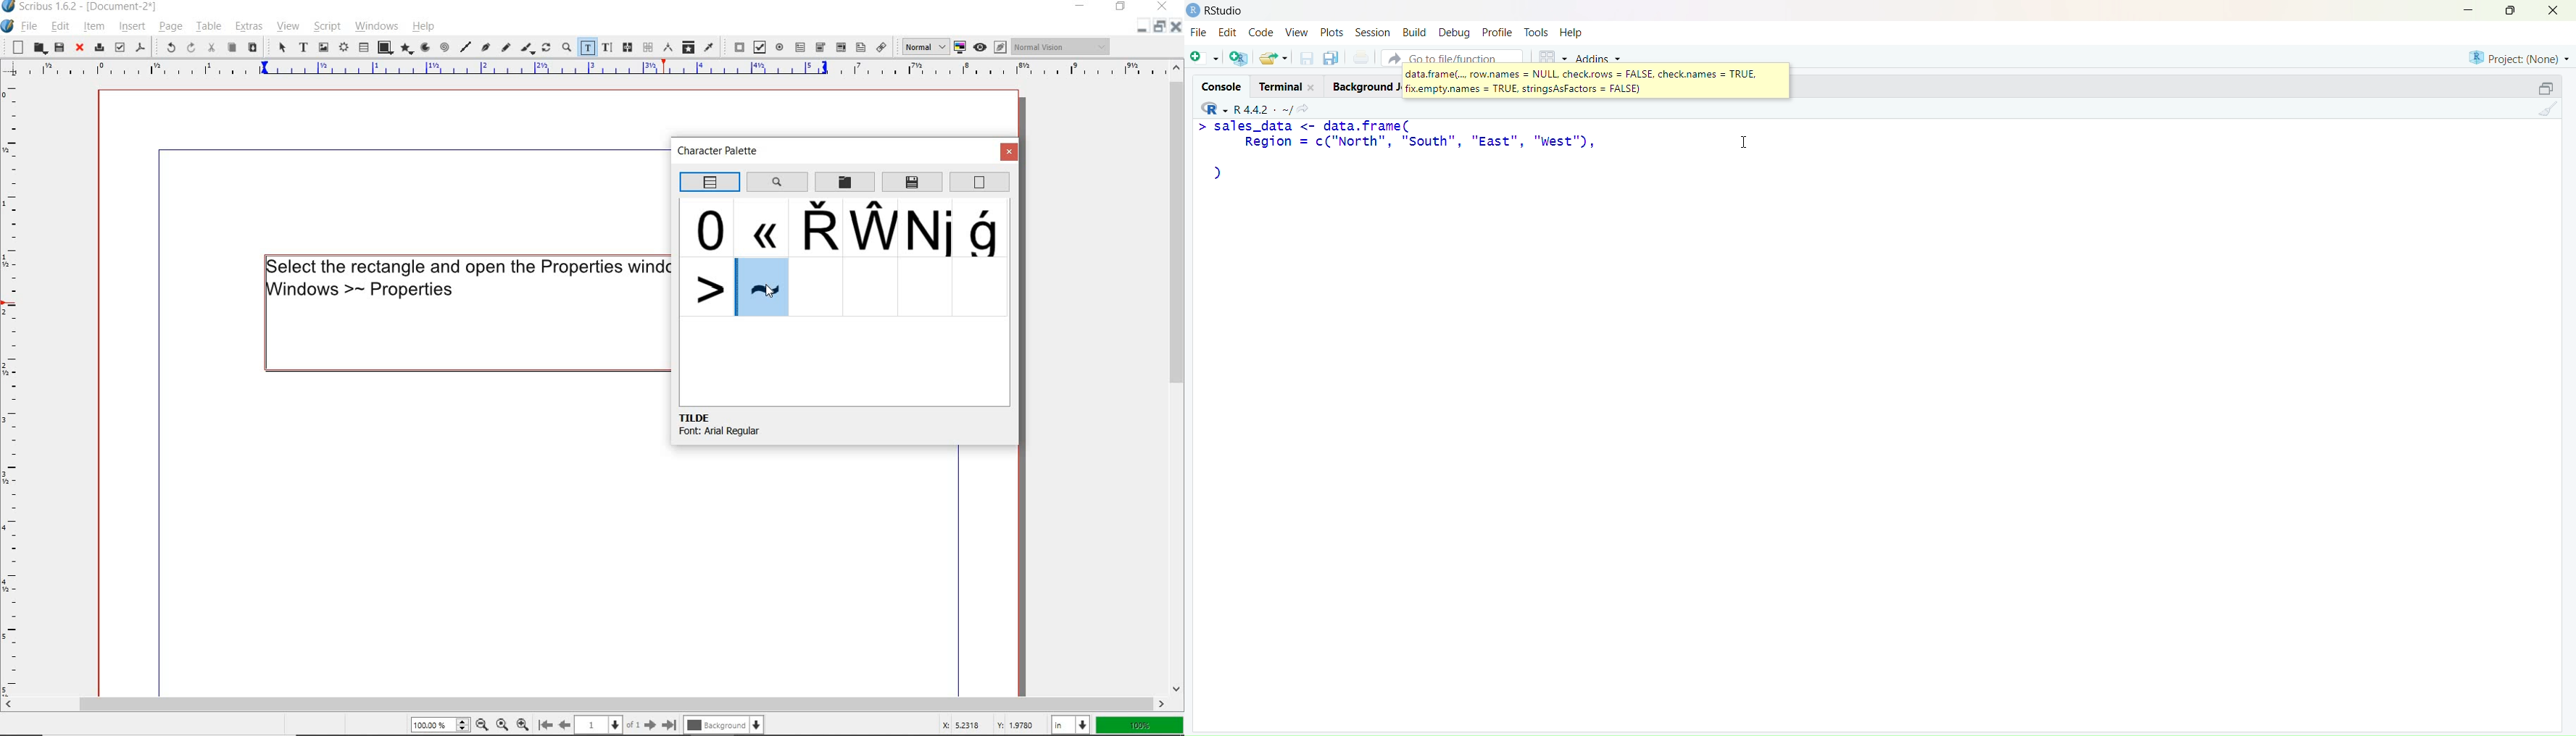  Describe the element at coordinates (842, 48) in the screenshot. I see `pdf list box` at that location.